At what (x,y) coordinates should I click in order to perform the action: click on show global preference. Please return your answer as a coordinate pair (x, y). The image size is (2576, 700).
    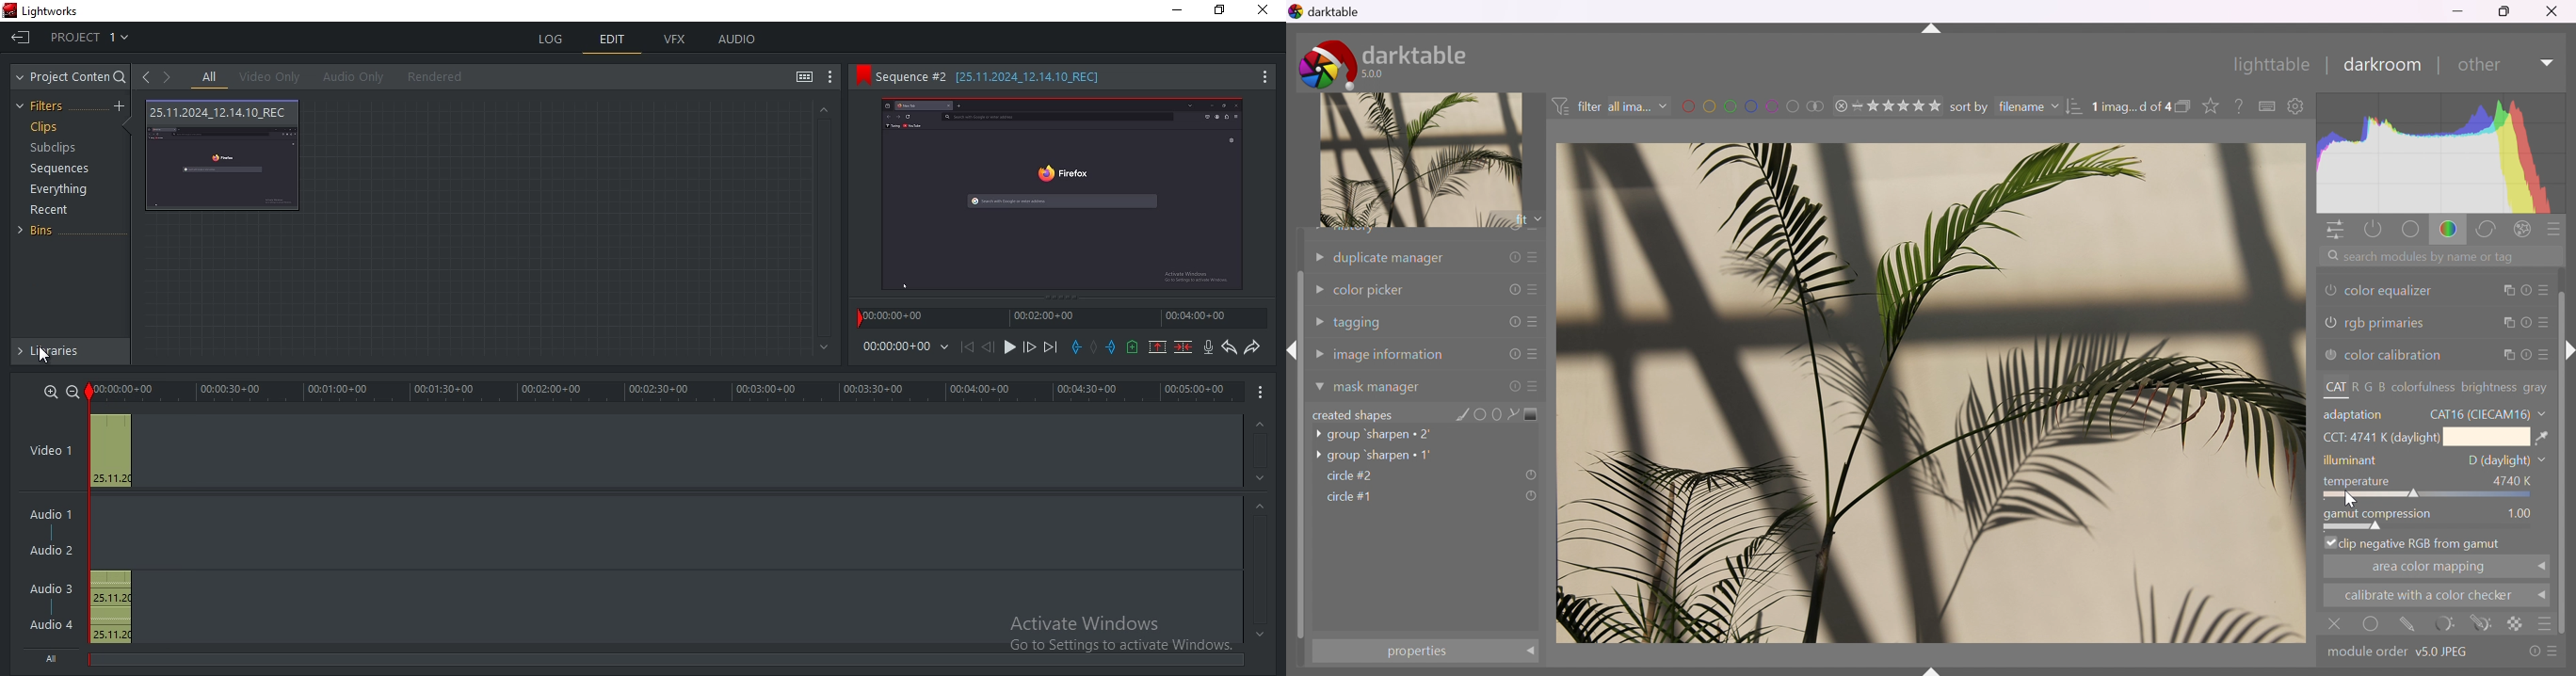
    Looking at the image, I should click on (2296, 106).